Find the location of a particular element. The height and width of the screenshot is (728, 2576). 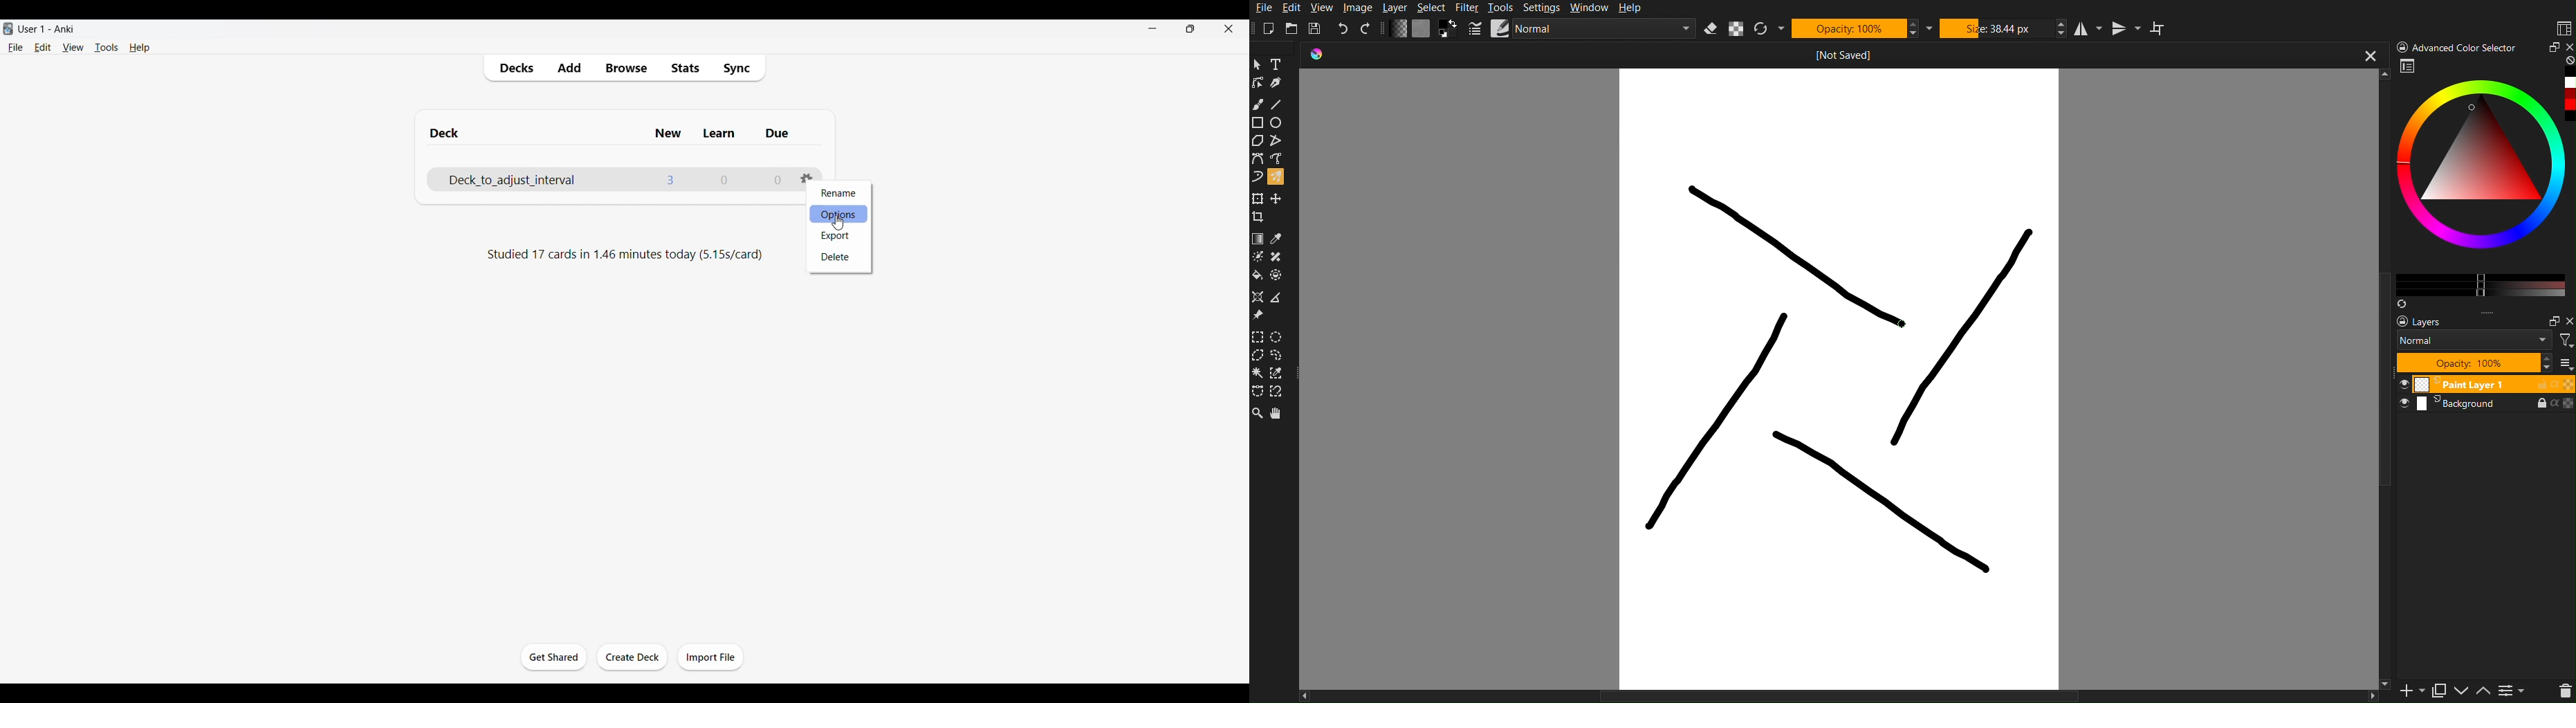

Decks is located at coordinates (513, 68).